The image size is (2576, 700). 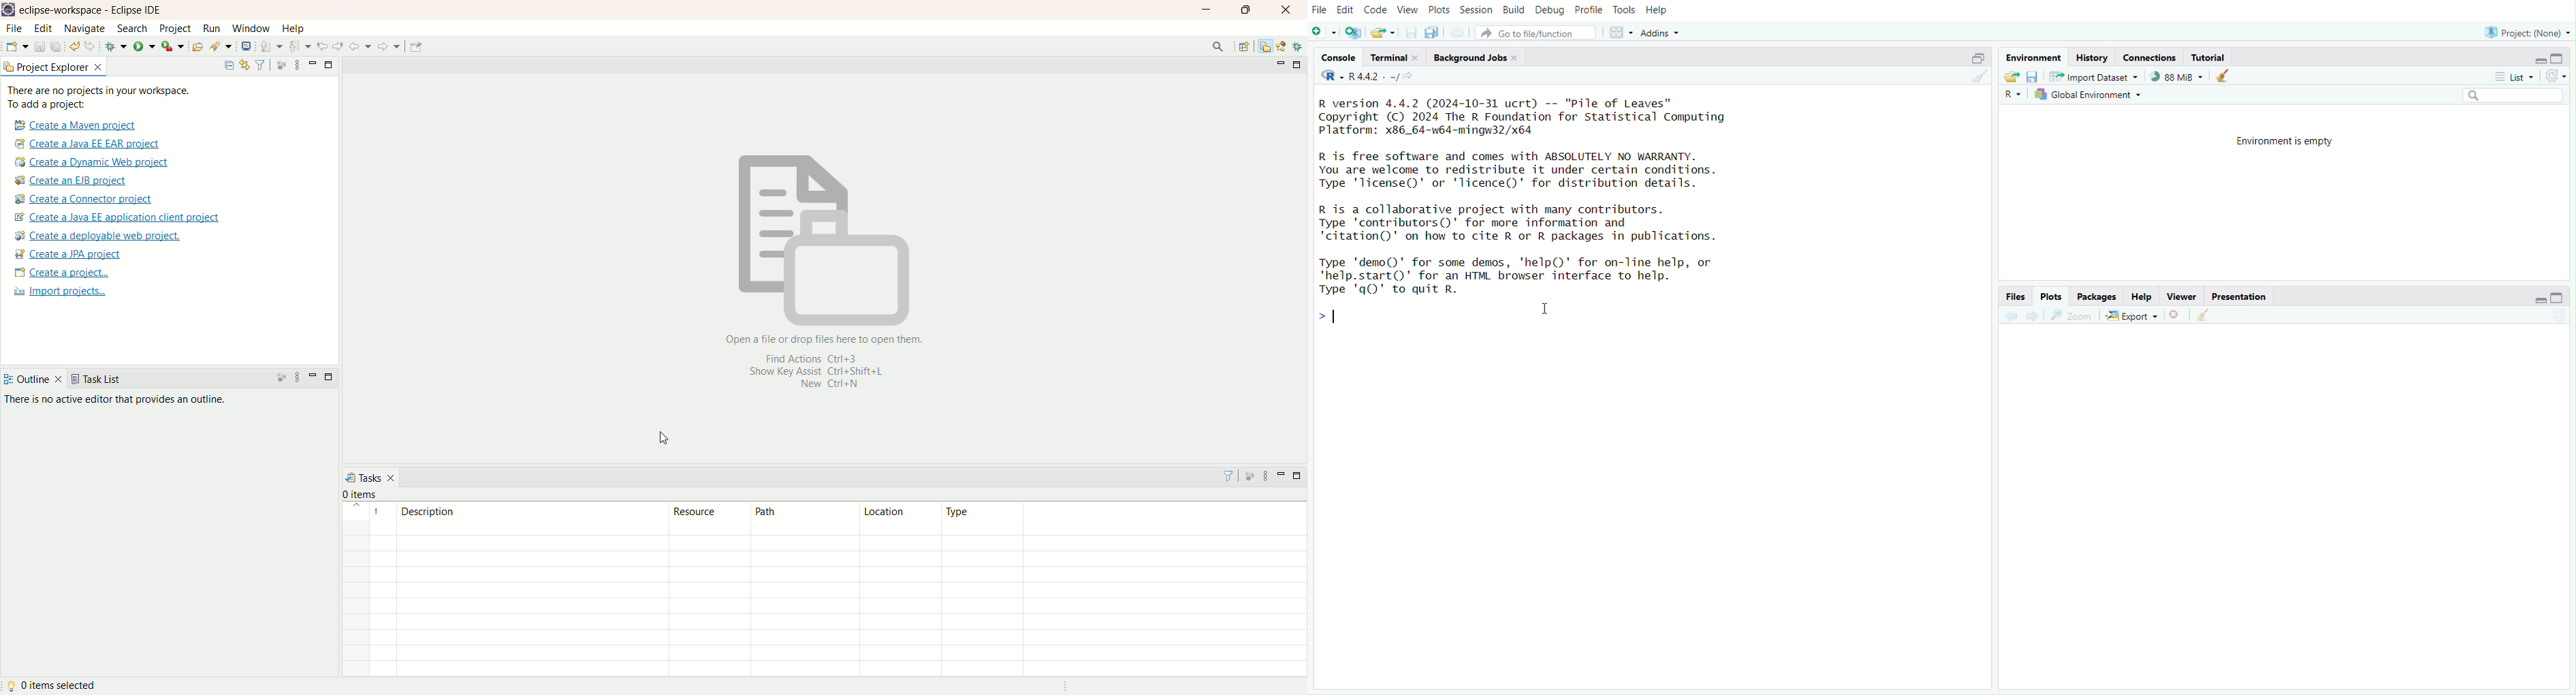 I want to click on File, so click(x=1321, y=9).